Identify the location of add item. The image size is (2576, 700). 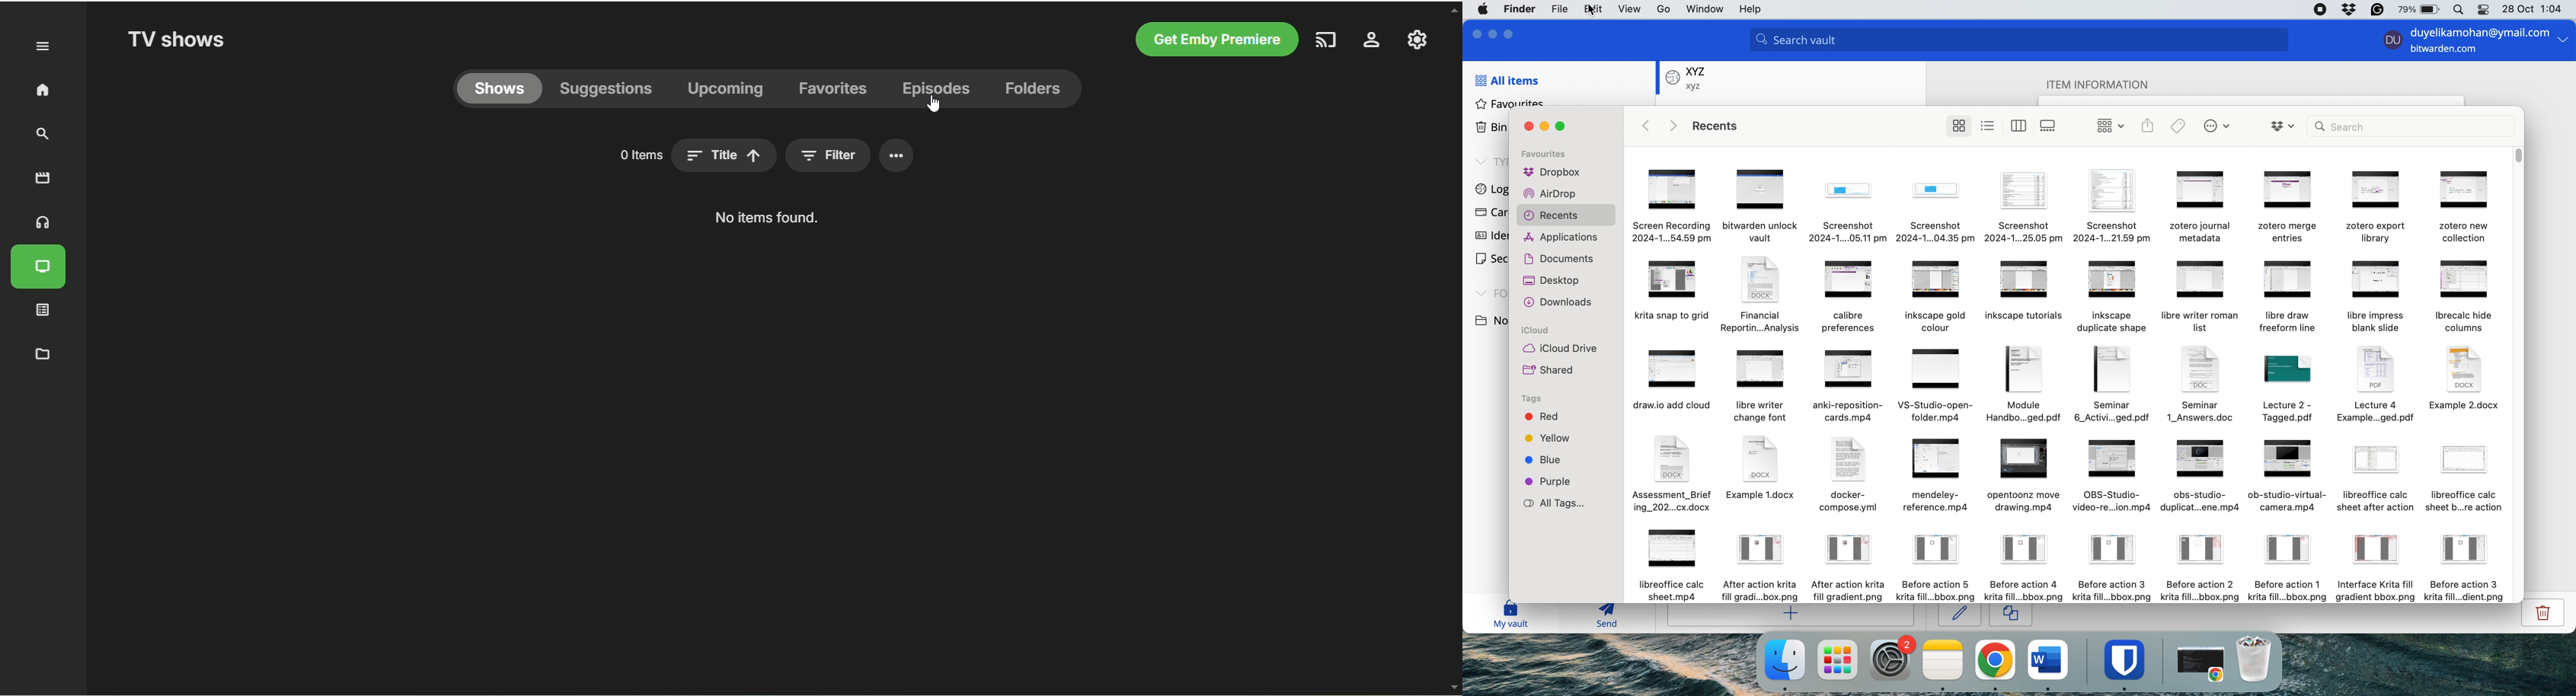
(1793, 616).